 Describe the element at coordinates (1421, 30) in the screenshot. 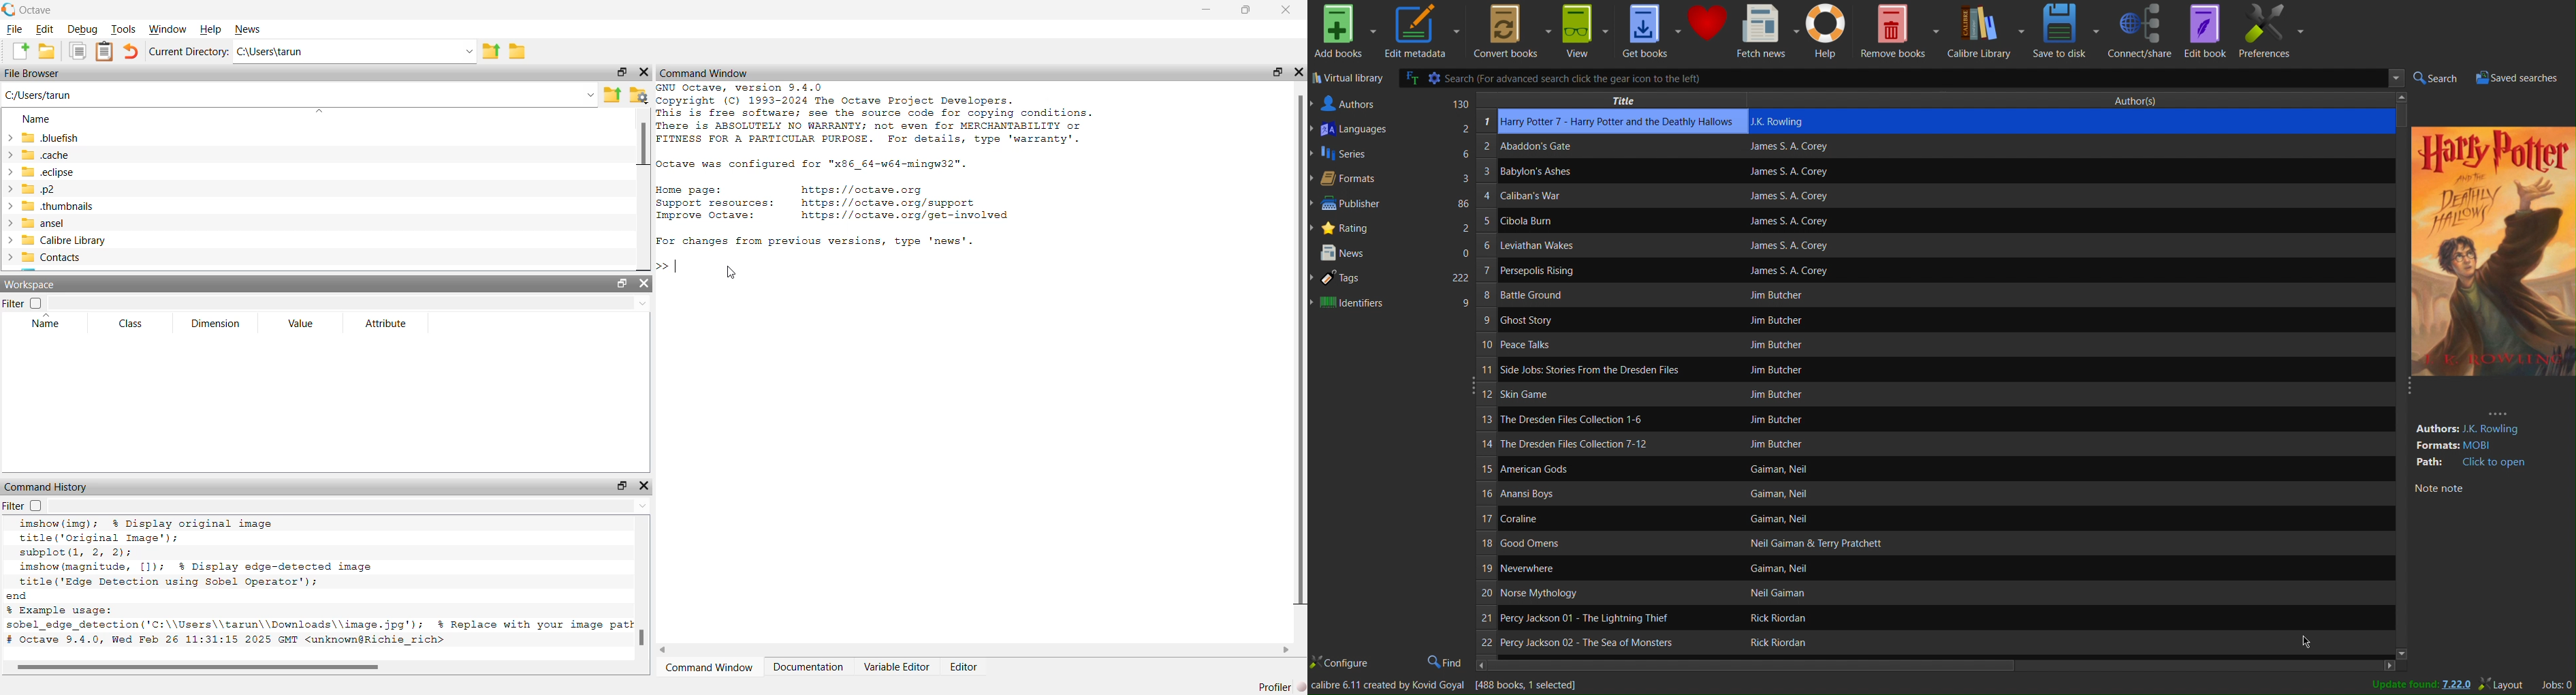

I see `Edit metadata` at that location.